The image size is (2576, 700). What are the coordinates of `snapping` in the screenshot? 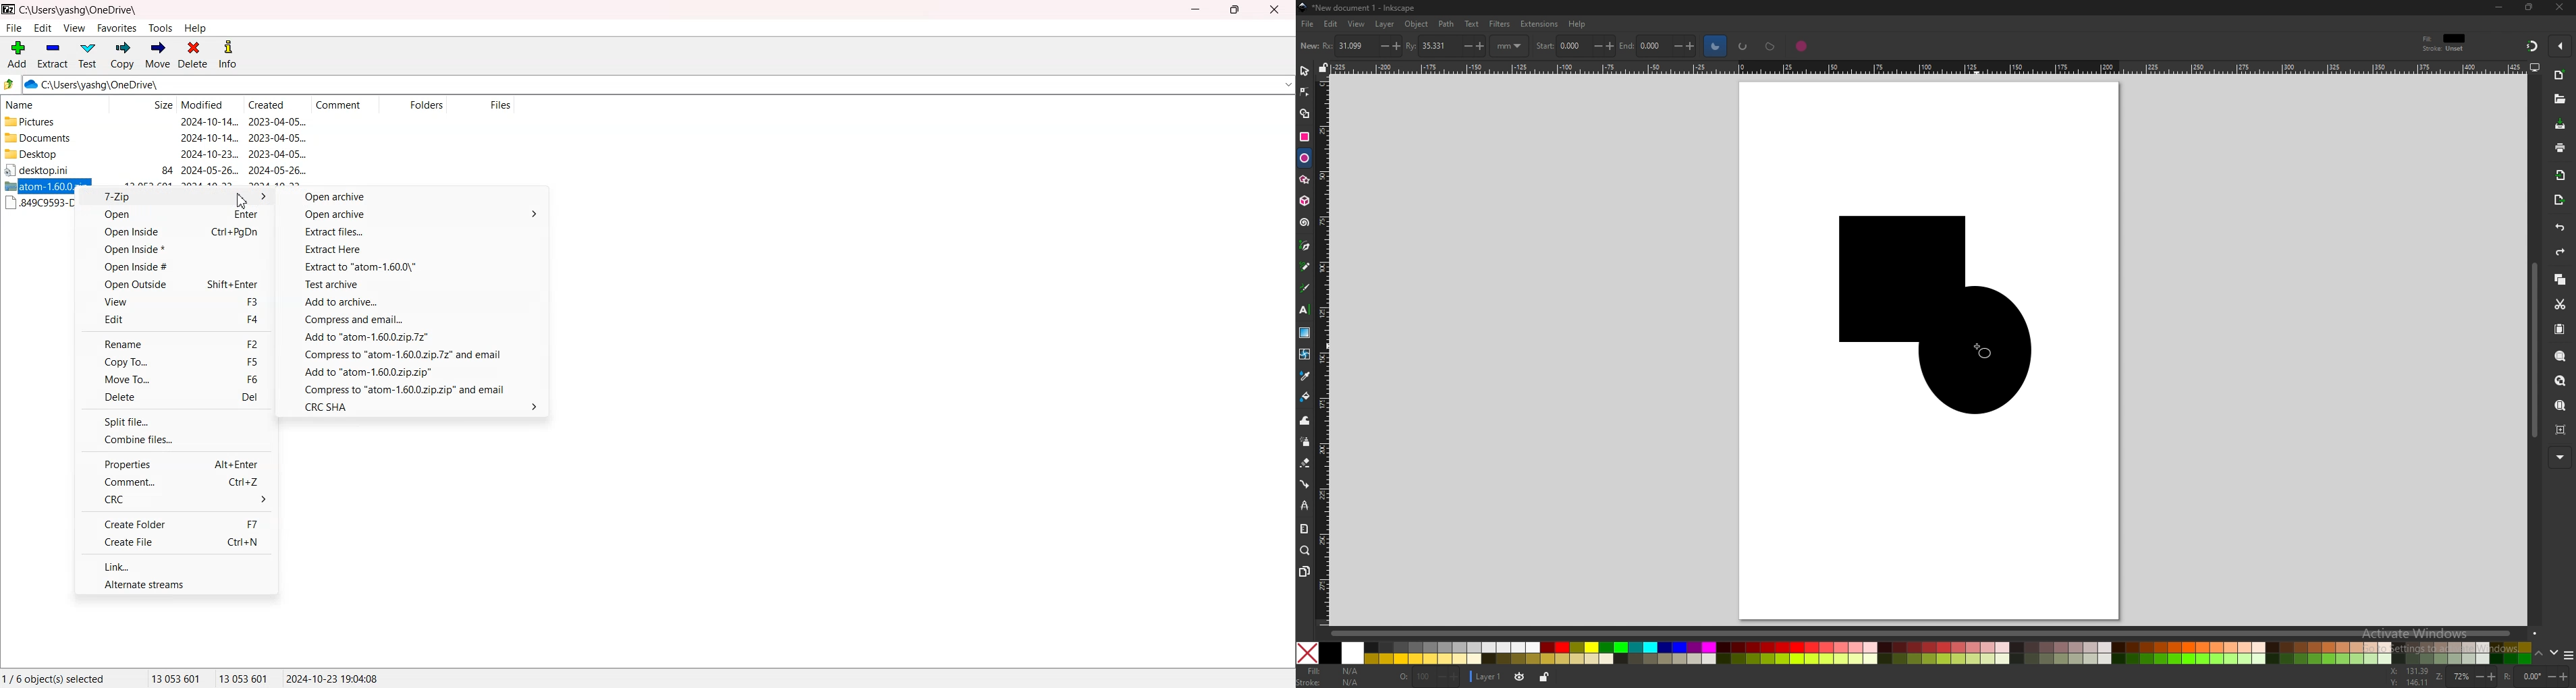 It's located at (2530, 45).